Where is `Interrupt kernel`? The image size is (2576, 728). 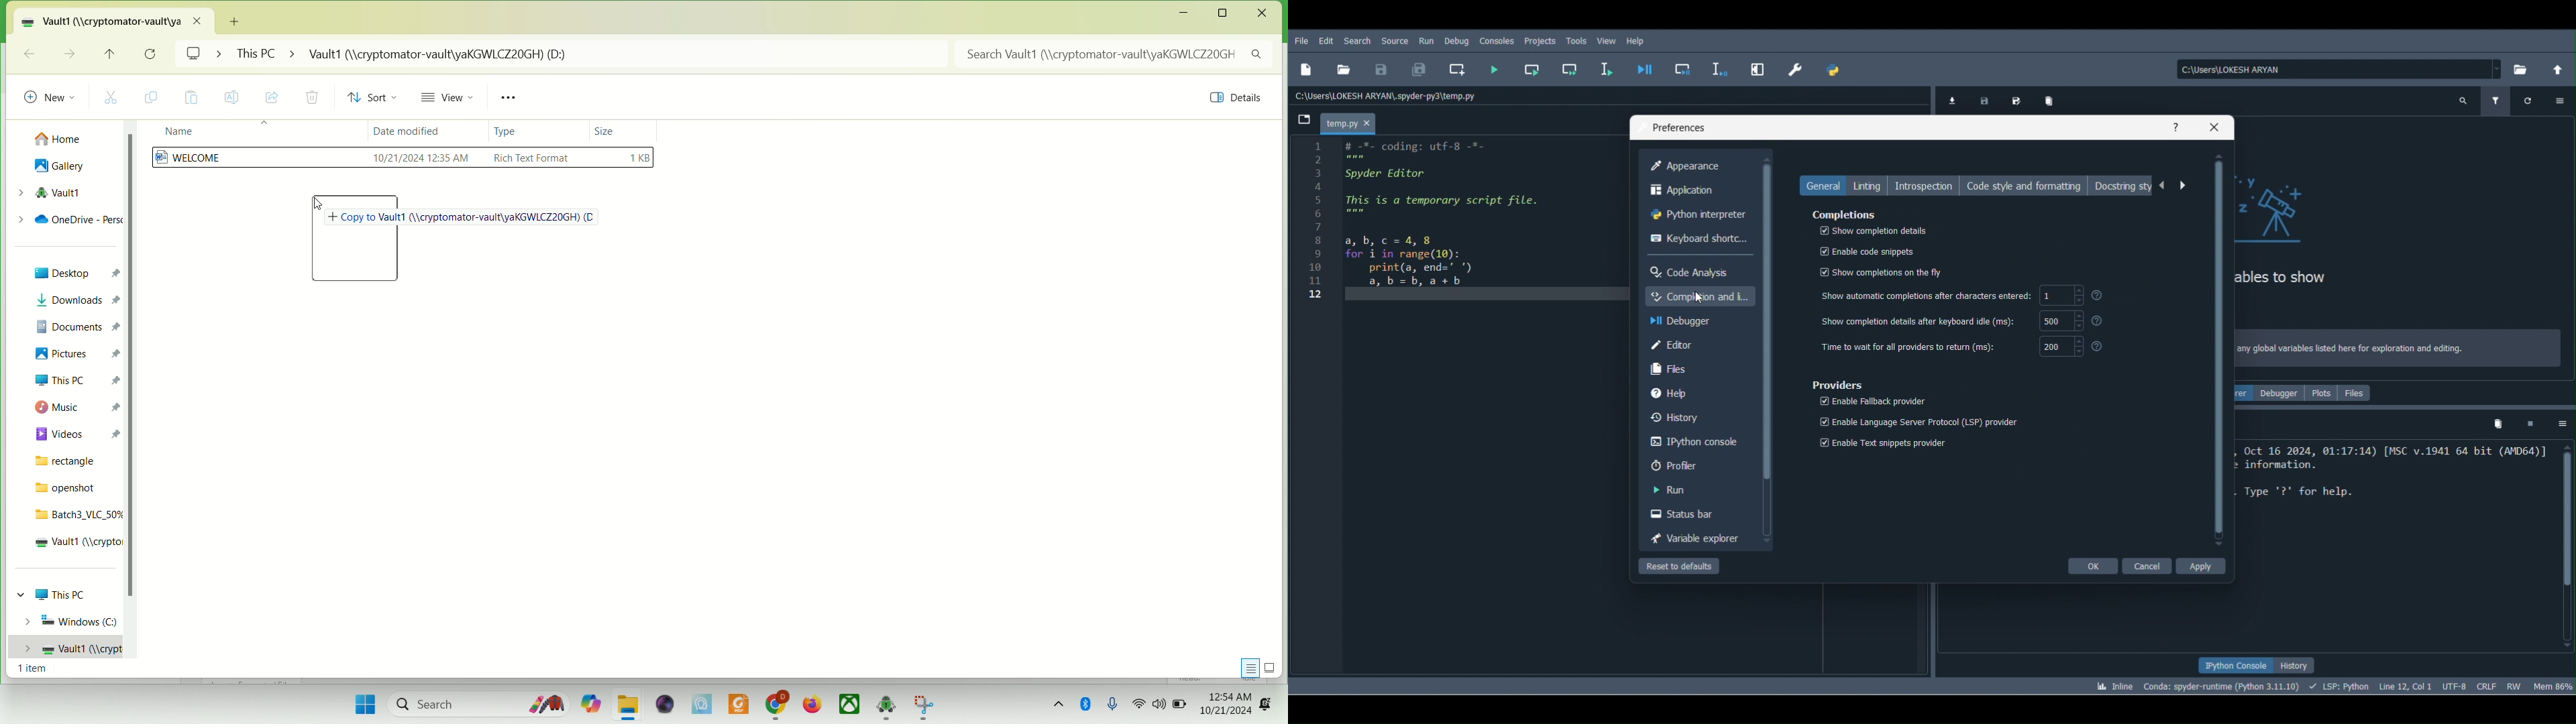 Interrupt kernel is located at coordinates (2532, 422).